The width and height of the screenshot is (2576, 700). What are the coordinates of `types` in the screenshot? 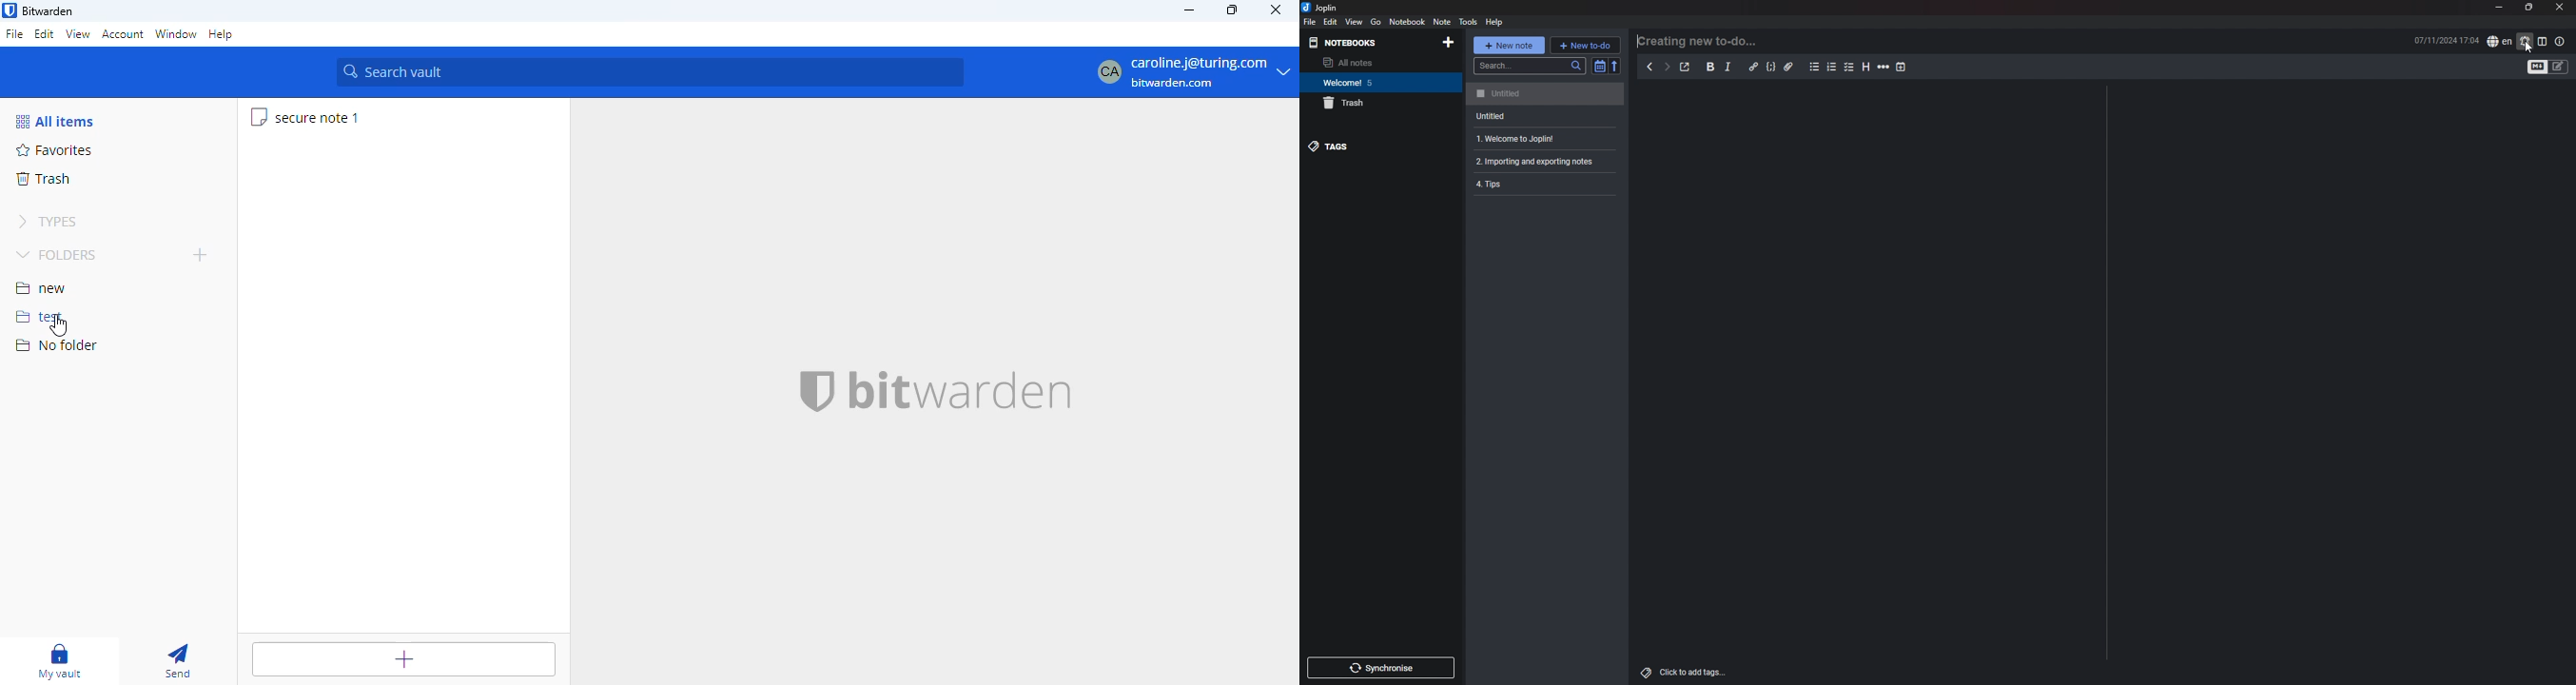 It's located at (45, 221).